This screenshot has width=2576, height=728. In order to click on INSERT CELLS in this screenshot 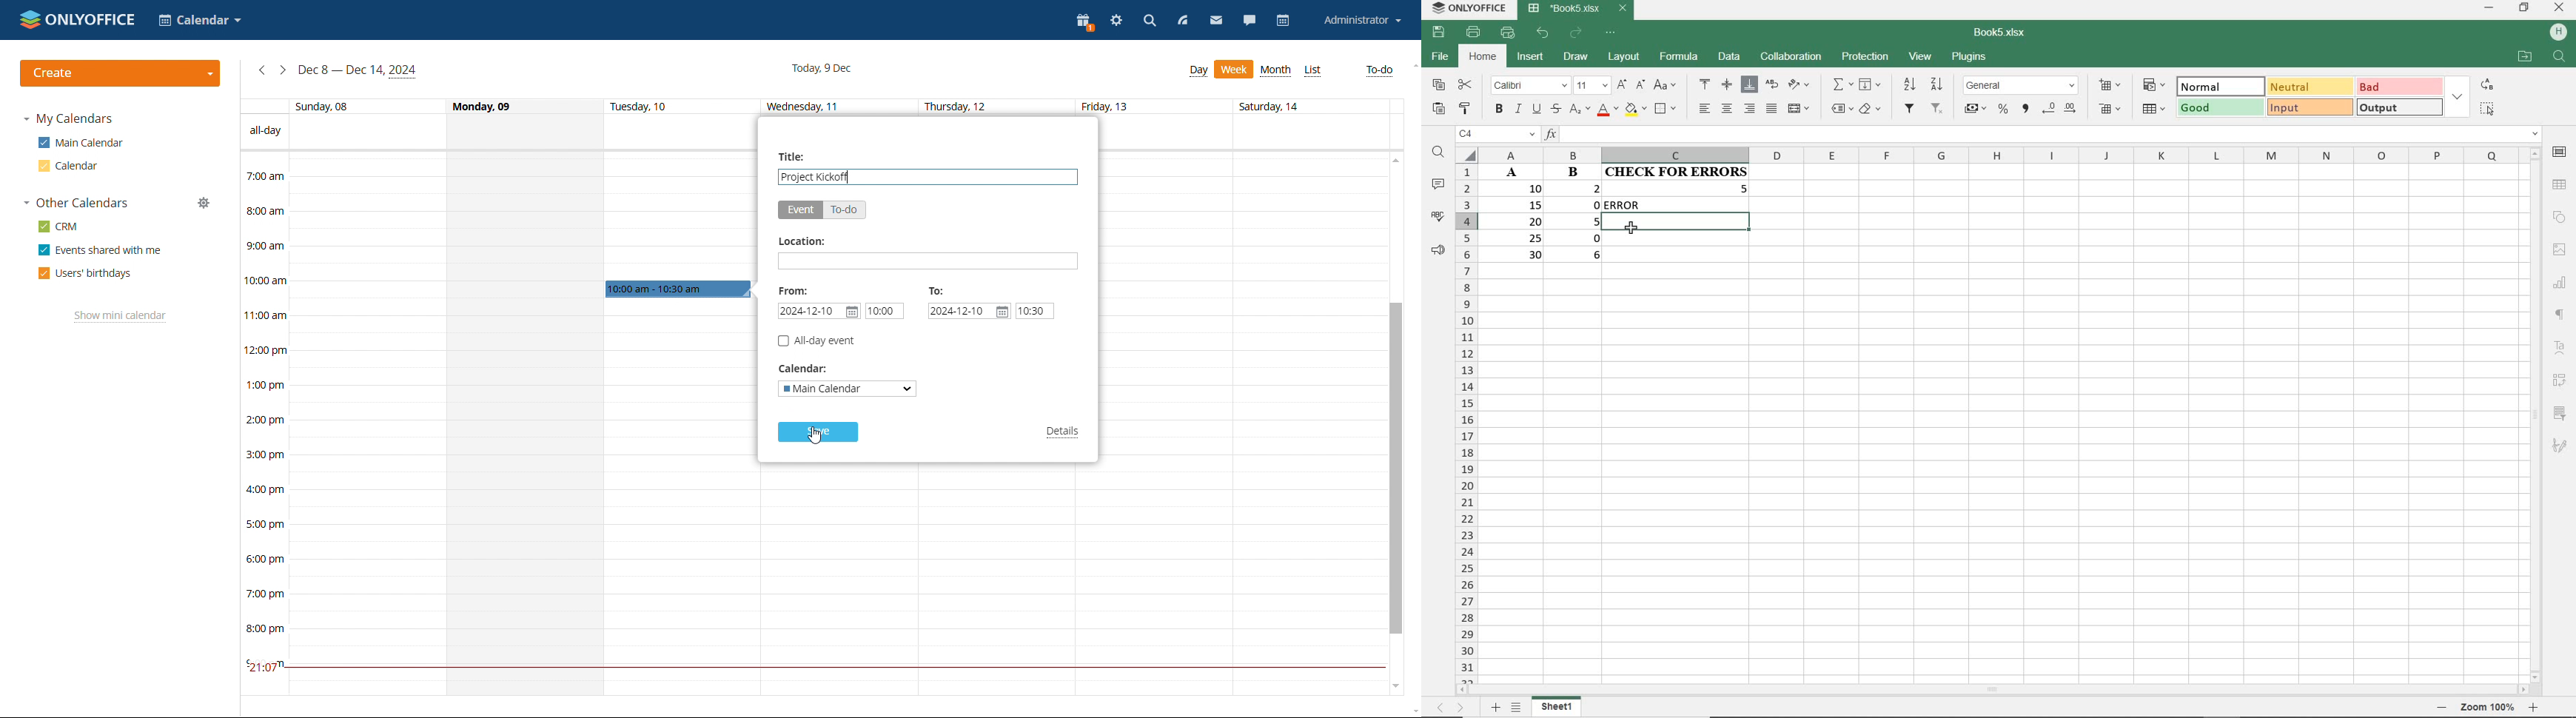, I will do `click(2110, 85)`.